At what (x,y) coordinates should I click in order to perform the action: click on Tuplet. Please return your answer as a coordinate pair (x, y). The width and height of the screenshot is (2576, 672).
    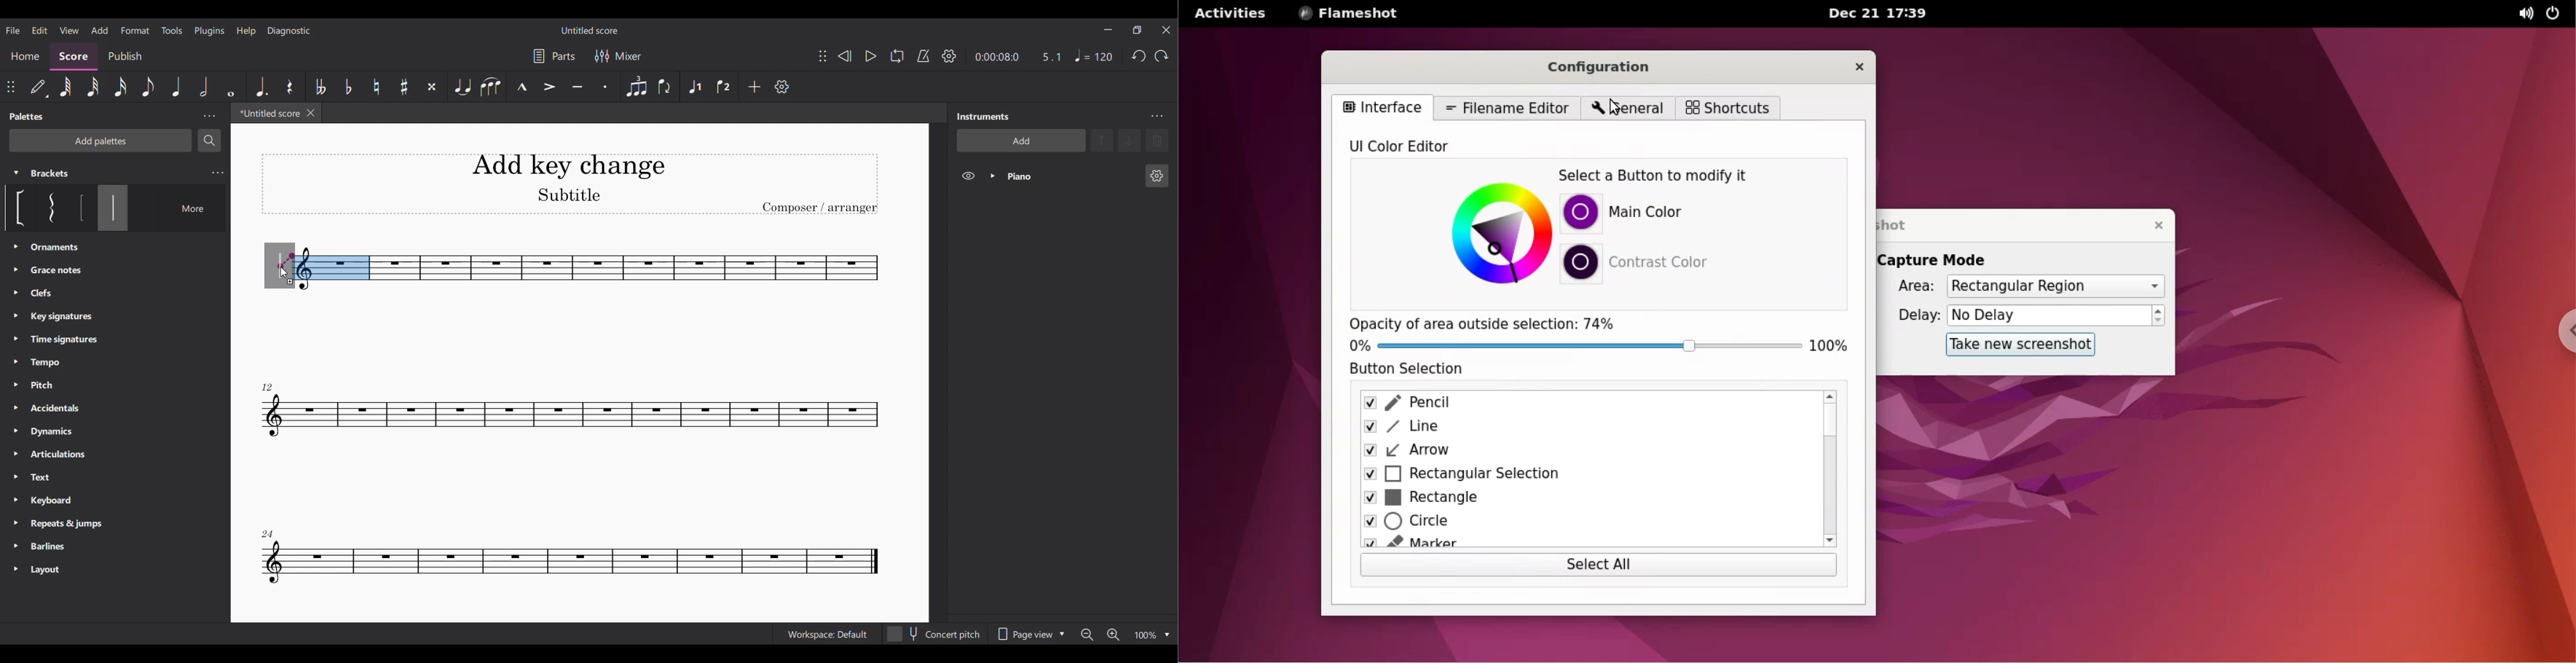
    Looking at the image, I should click on (637, 87).